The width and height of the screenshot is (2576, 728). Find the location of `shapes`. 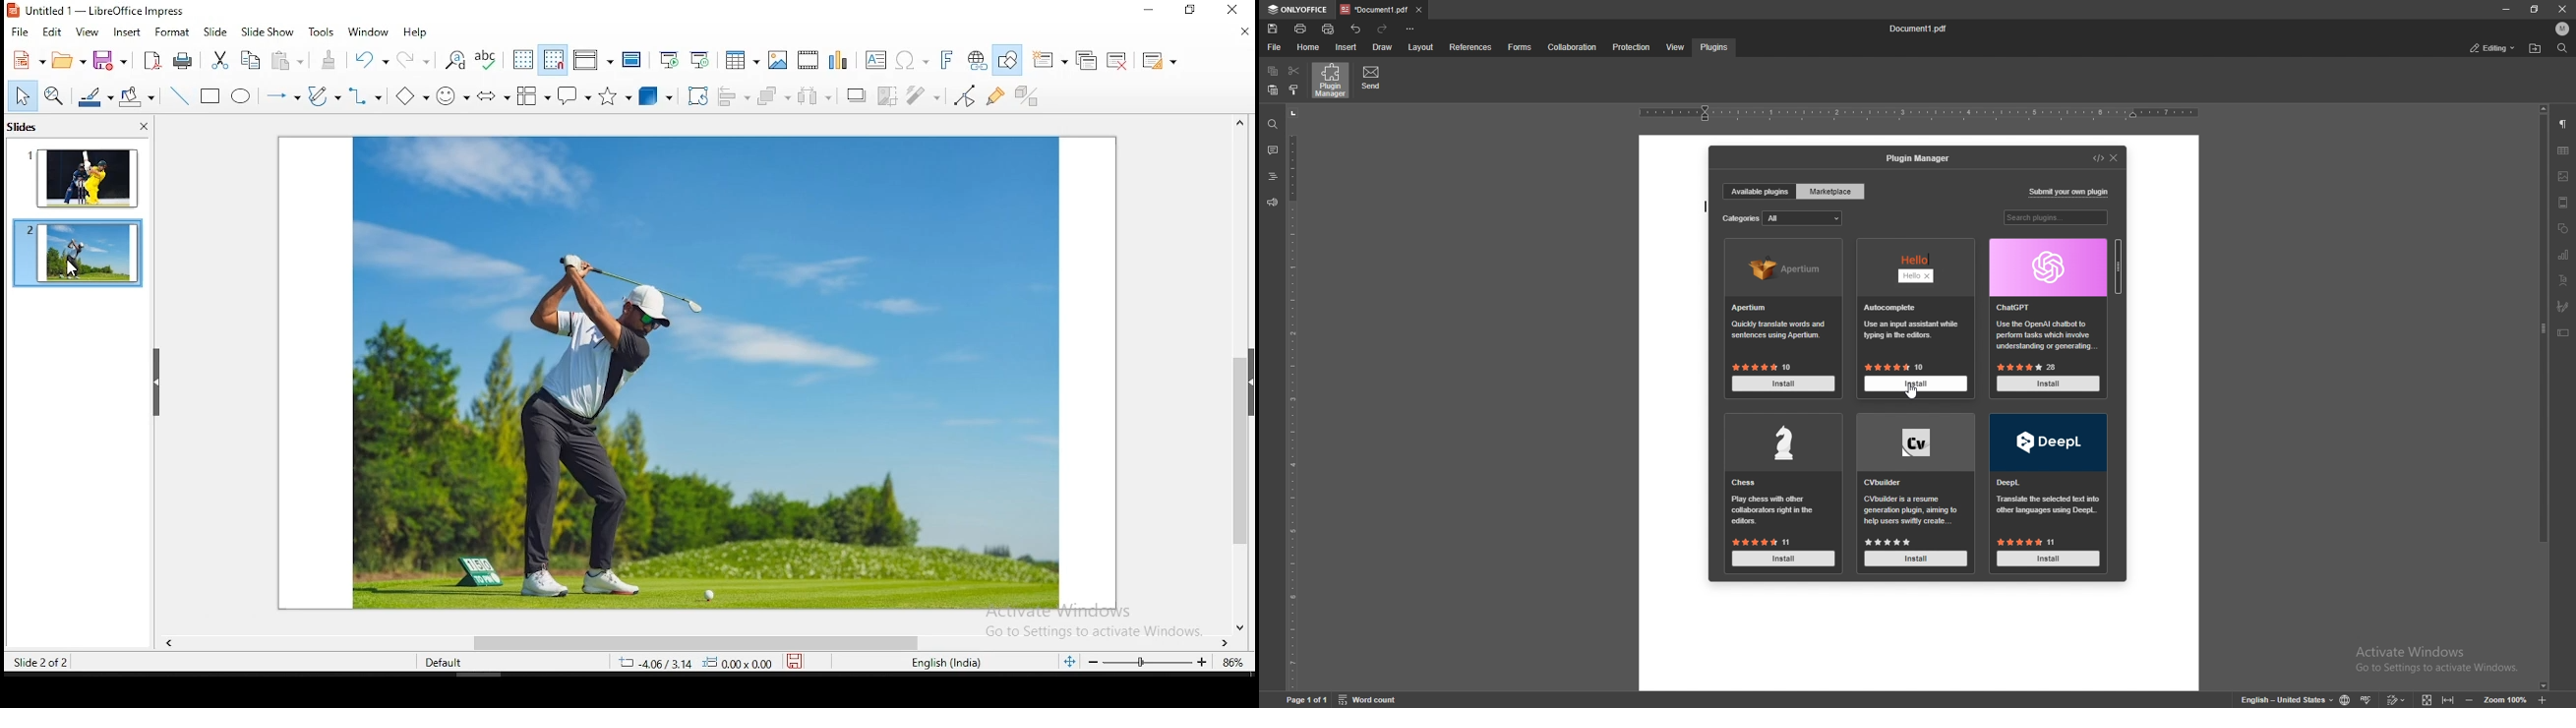

shapes is located at coordinates (2565, 228).